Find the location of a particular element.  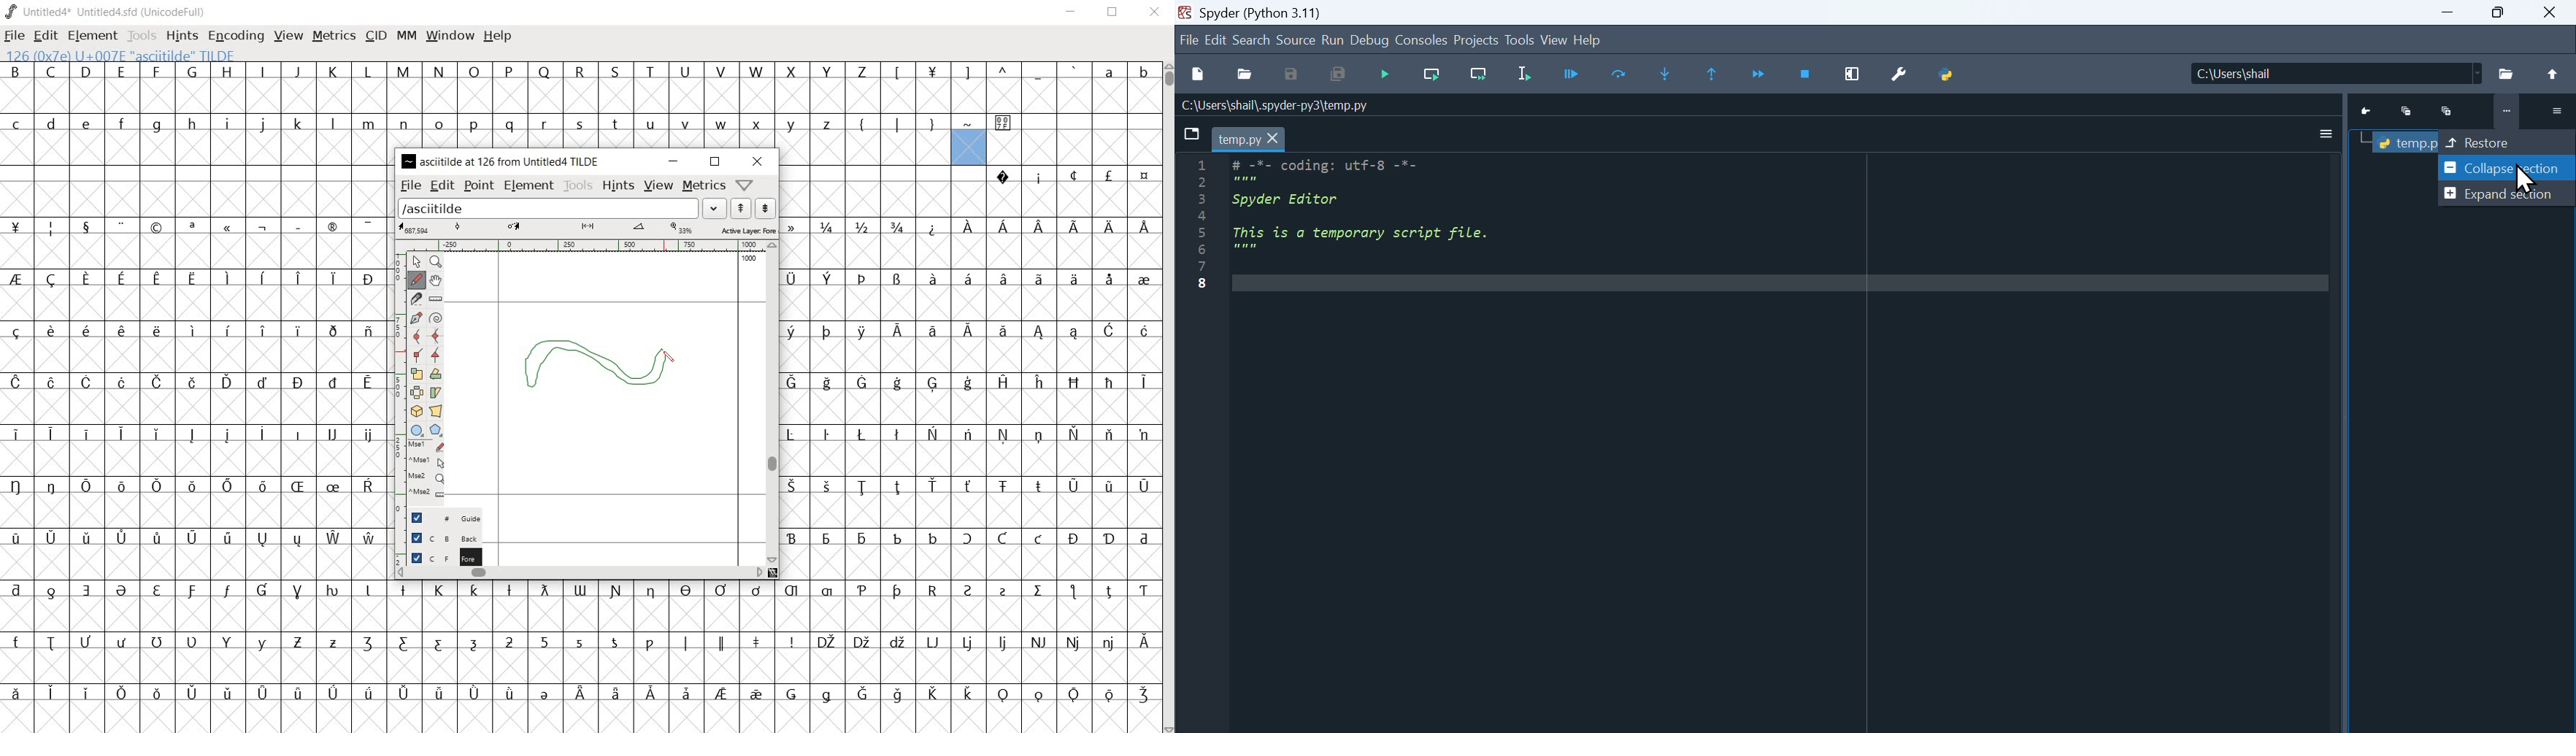

WINDOW is located at coordinates (452, 35).